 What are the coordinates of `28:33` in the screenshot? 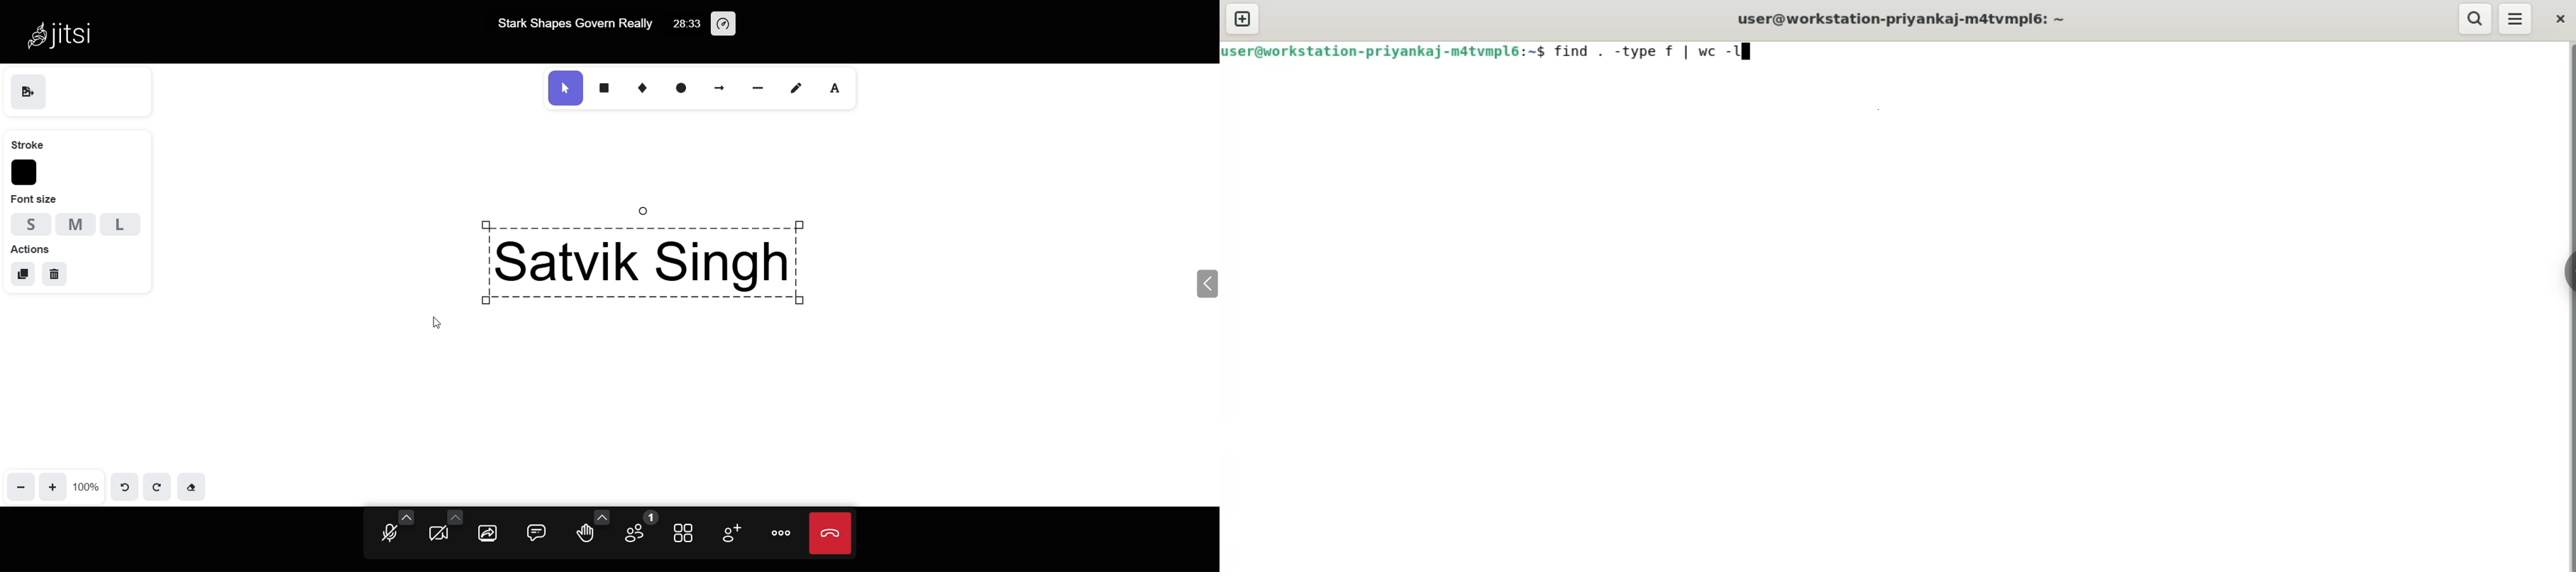 It's located at (686, 24).